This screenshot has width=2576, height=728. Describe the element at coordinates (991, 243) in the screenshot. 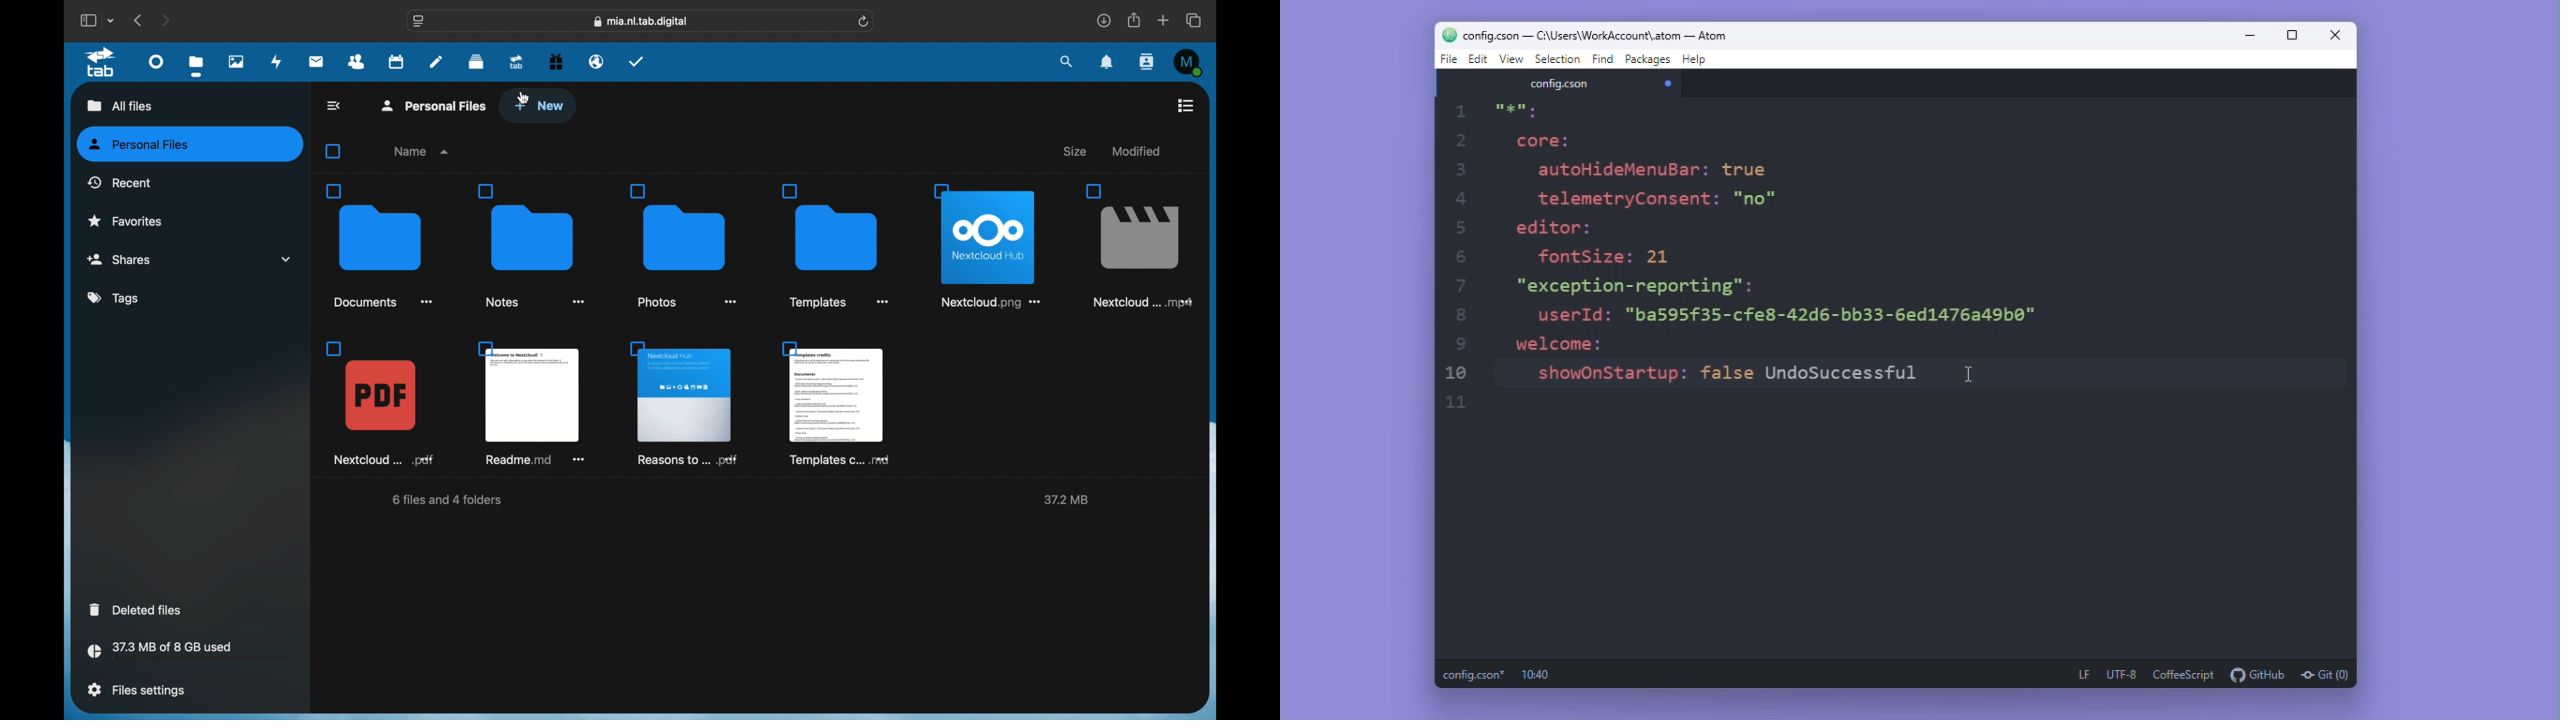

I see `file` at that location.